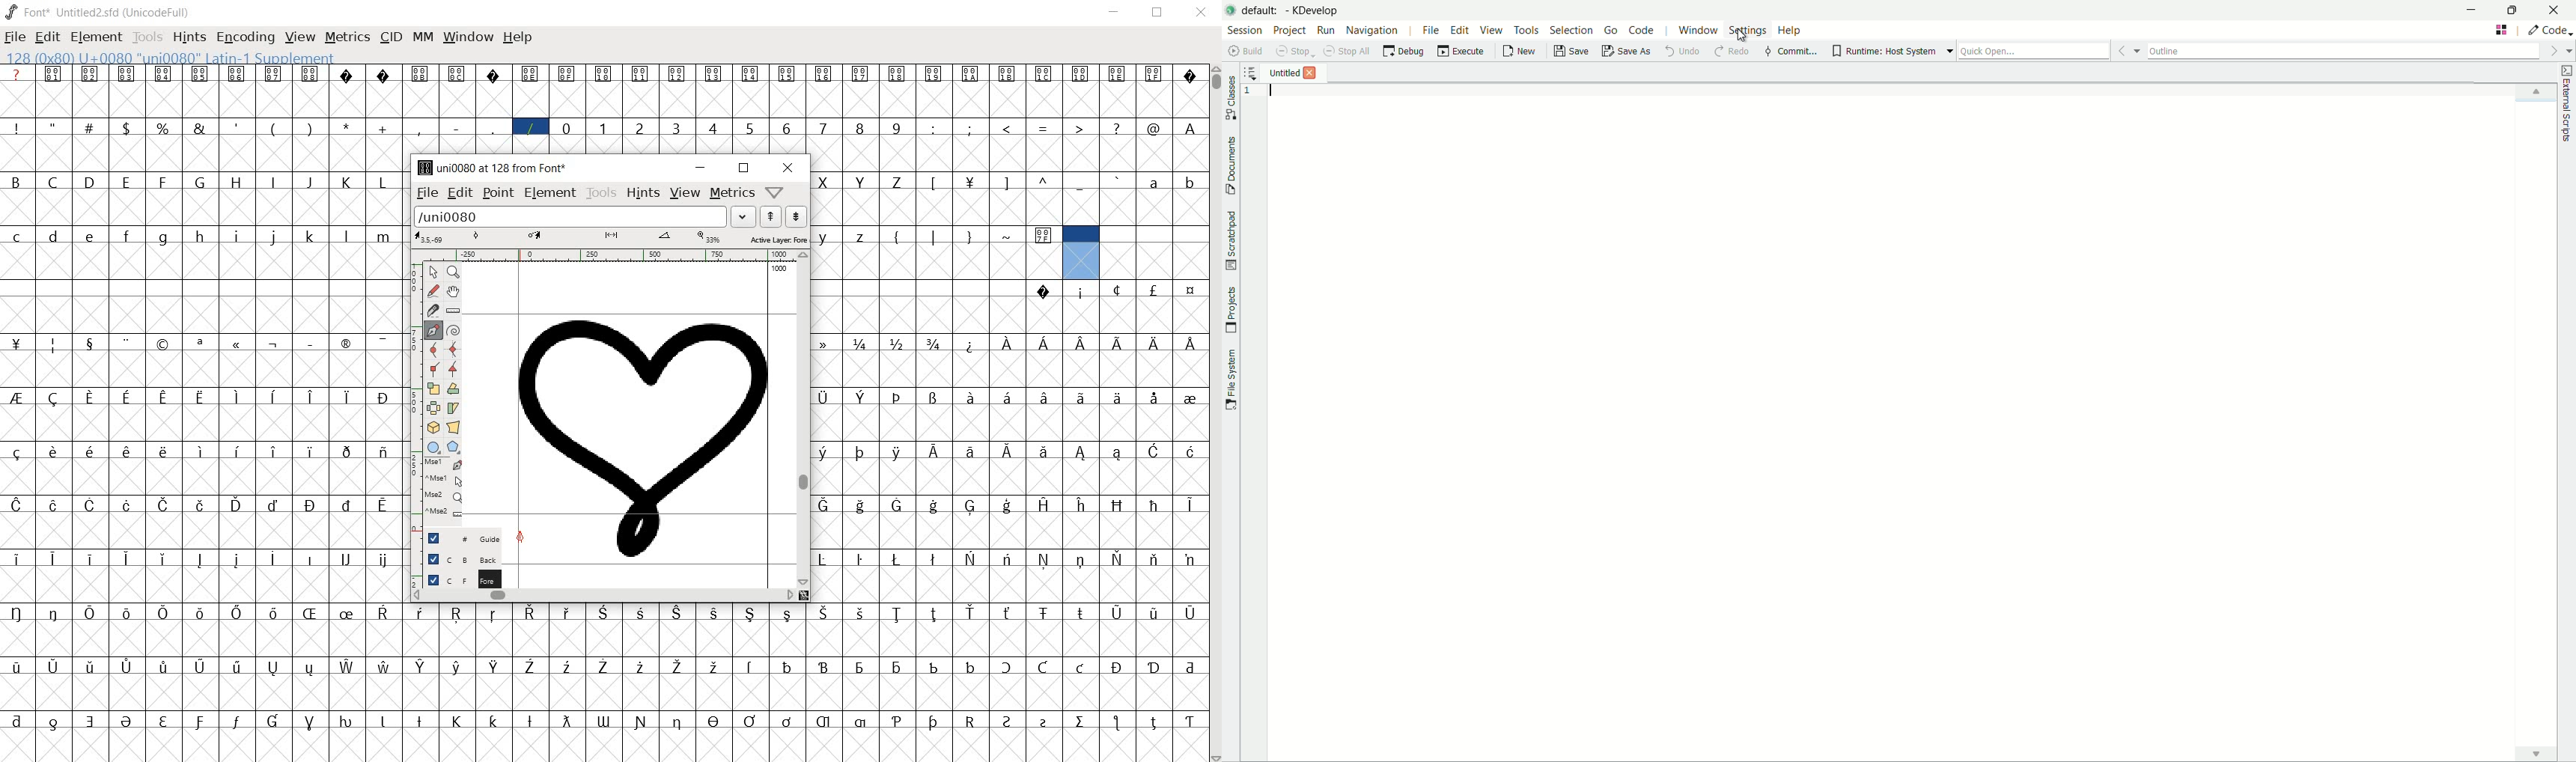  I want to click on glyph, so click(420, 667).